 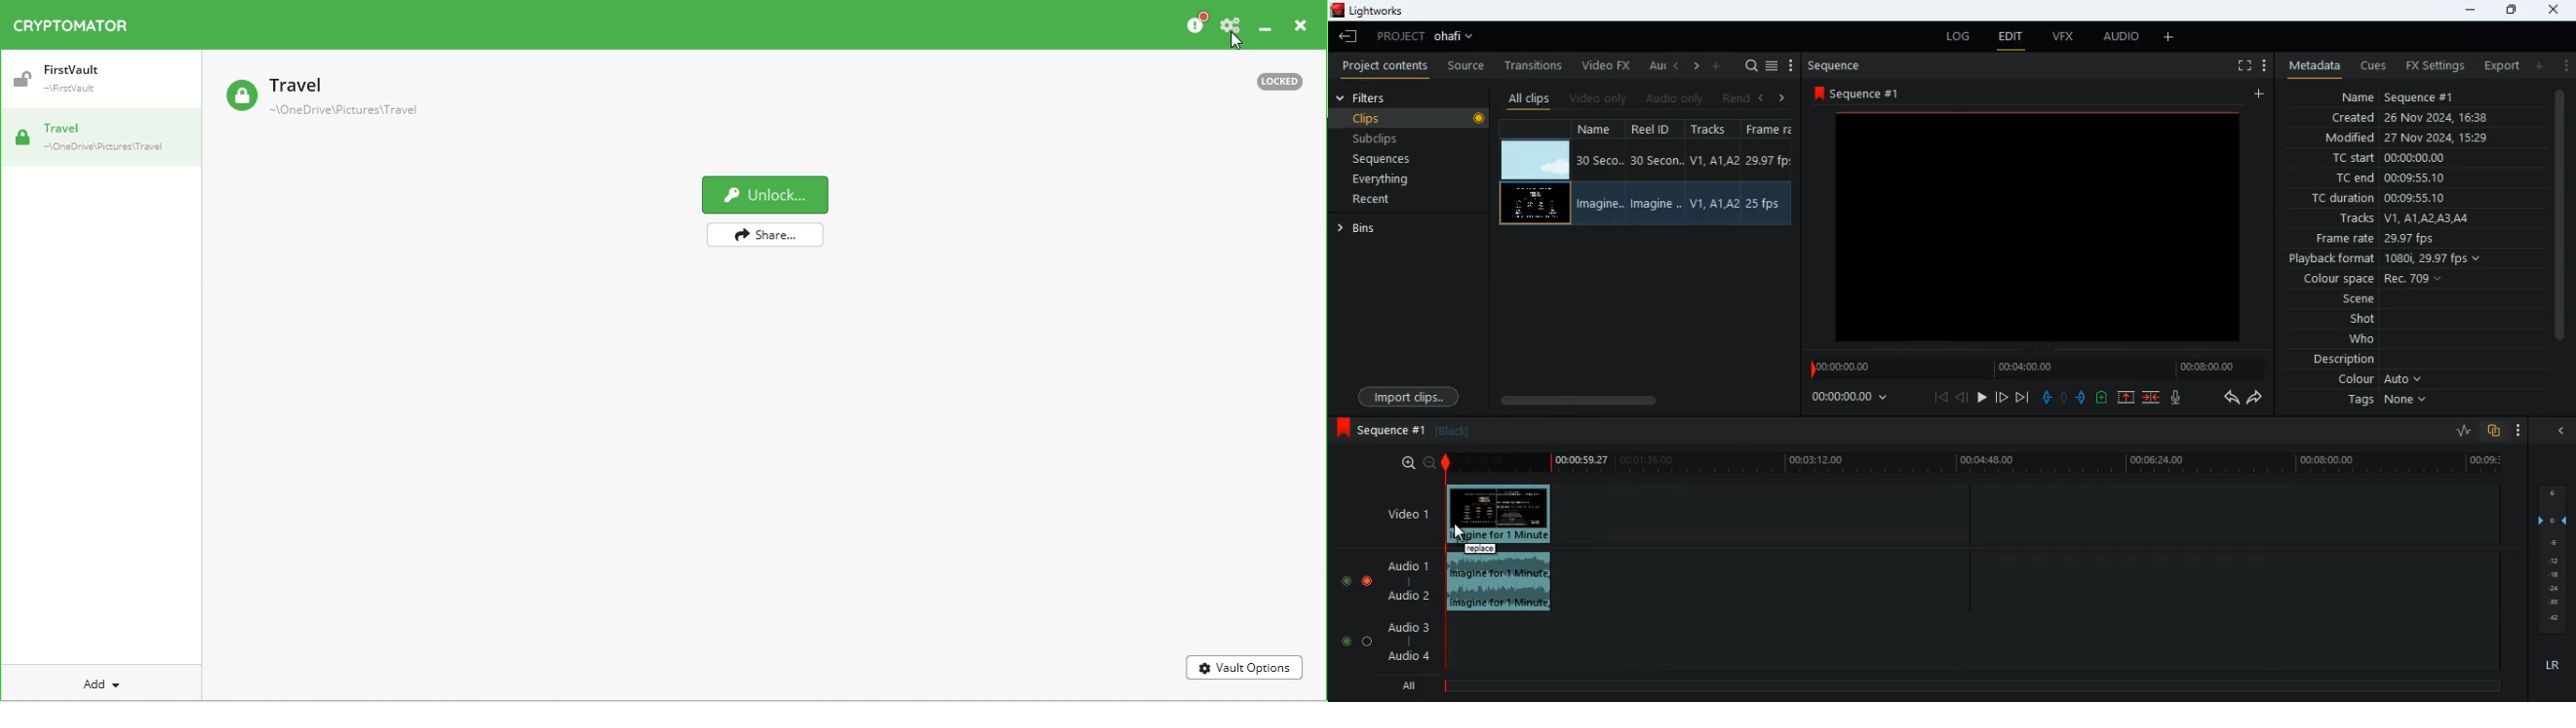 I want to click on project contents, so click(x=1386, y=65).